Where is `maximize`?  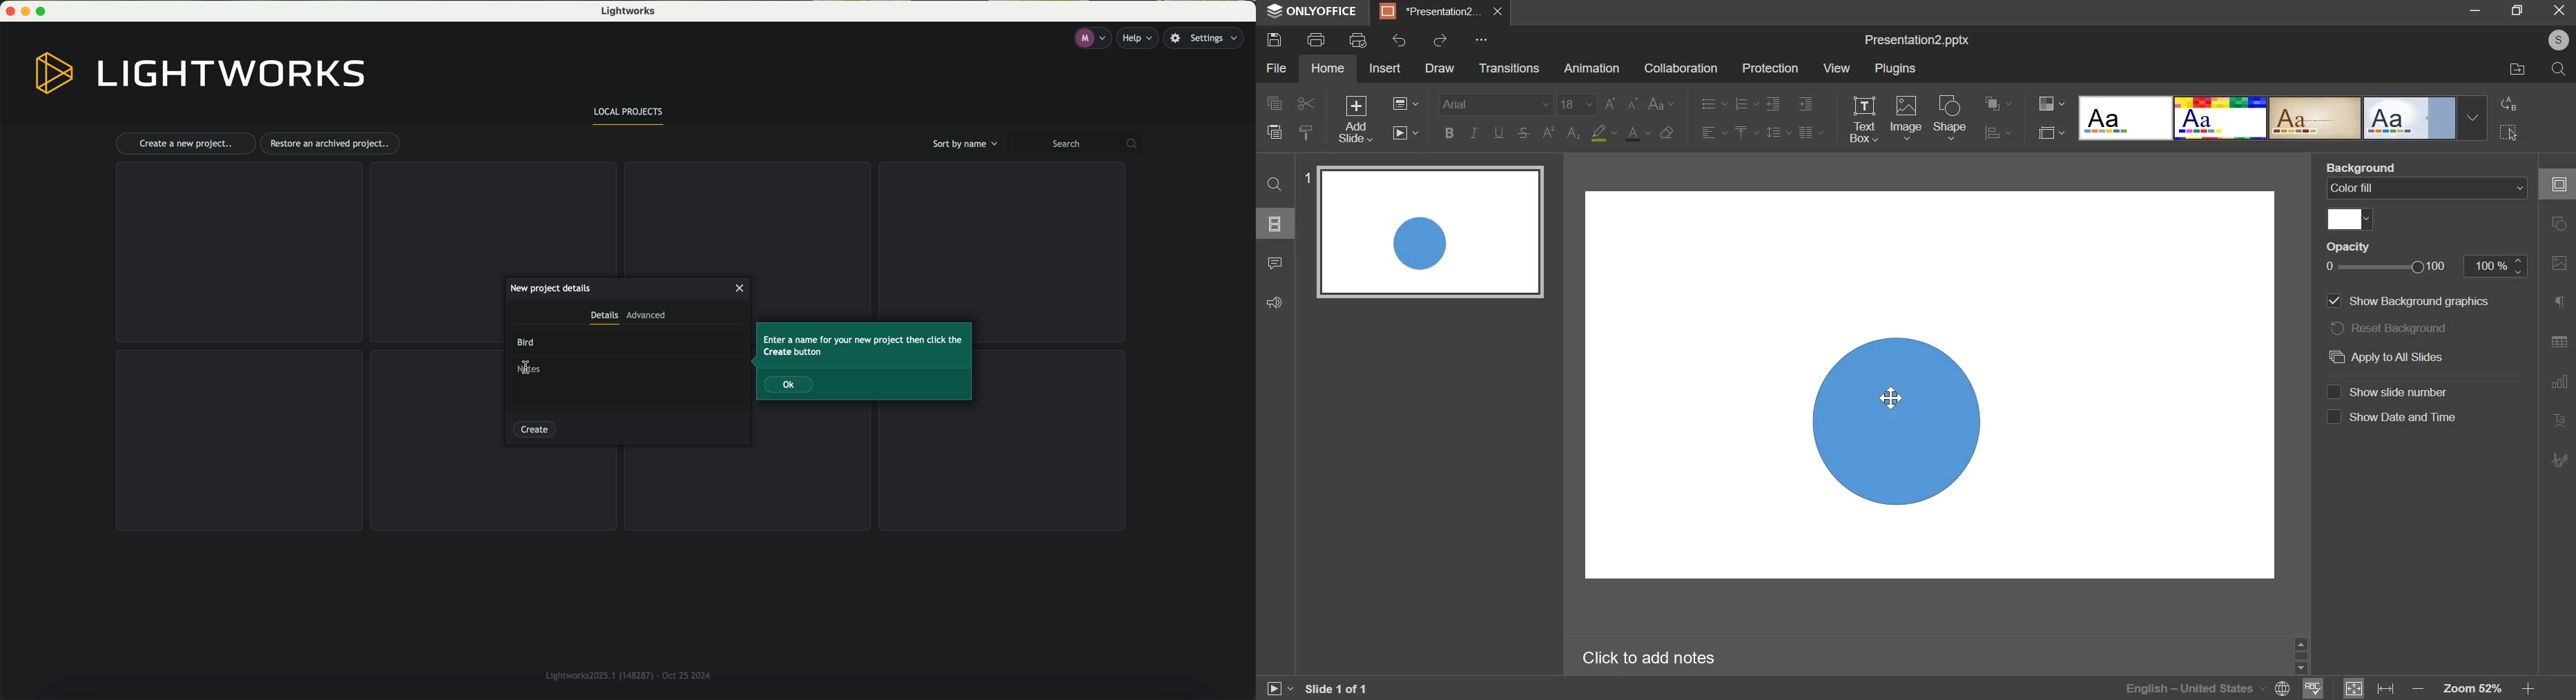 maximize is located at coordinates (2521, 10).